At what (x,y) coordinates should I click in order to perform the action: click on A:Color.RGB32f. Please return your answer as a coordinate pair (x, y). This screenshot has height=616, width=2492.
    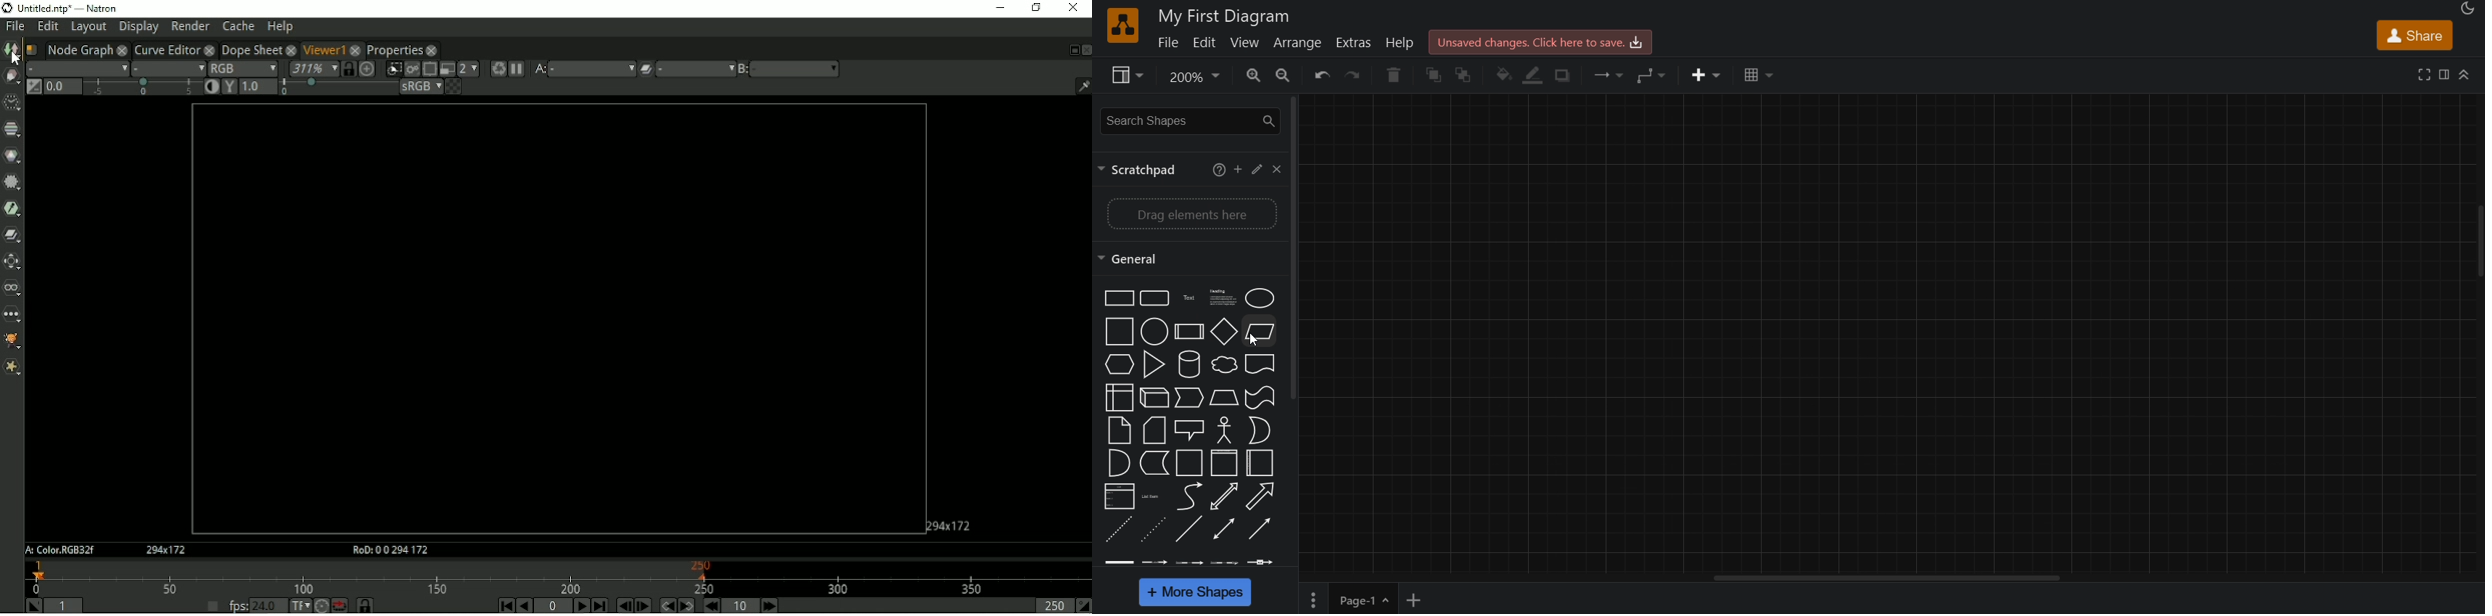
    Looking at the image, I should click on (58, 551).